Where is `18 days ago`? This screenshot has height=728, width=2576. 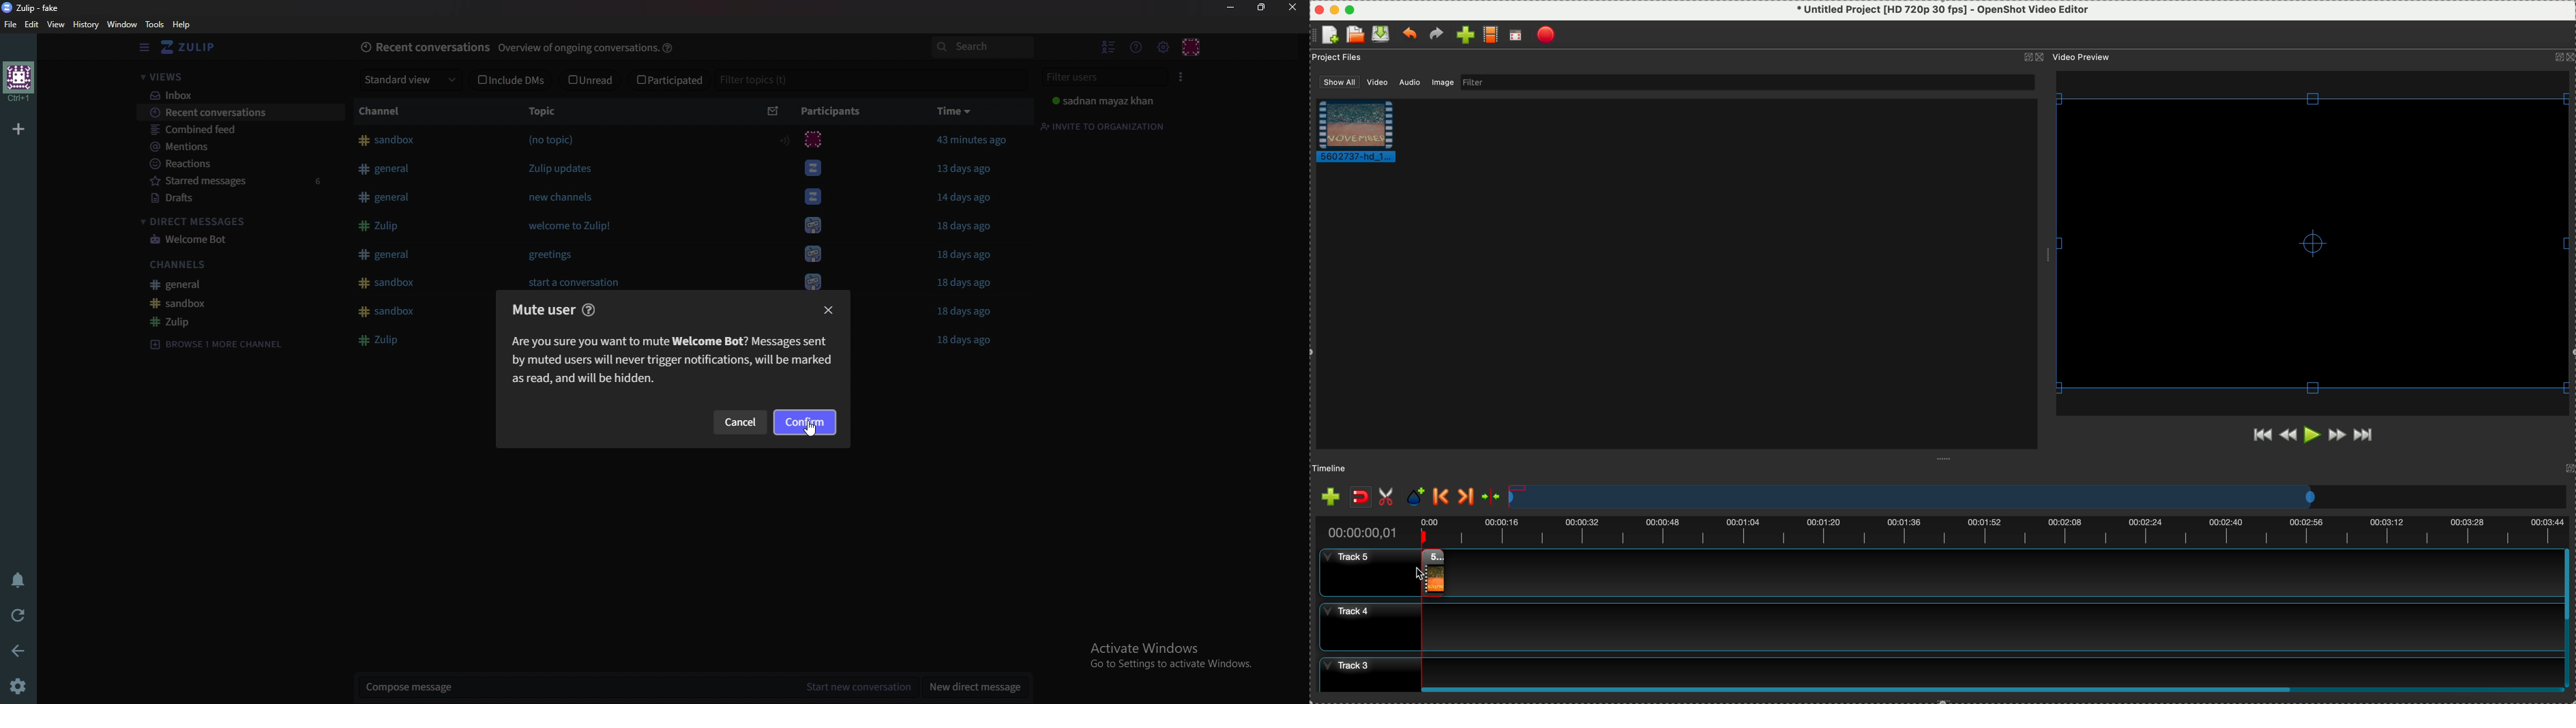
18 days ago is located at coordinates (970, 257).